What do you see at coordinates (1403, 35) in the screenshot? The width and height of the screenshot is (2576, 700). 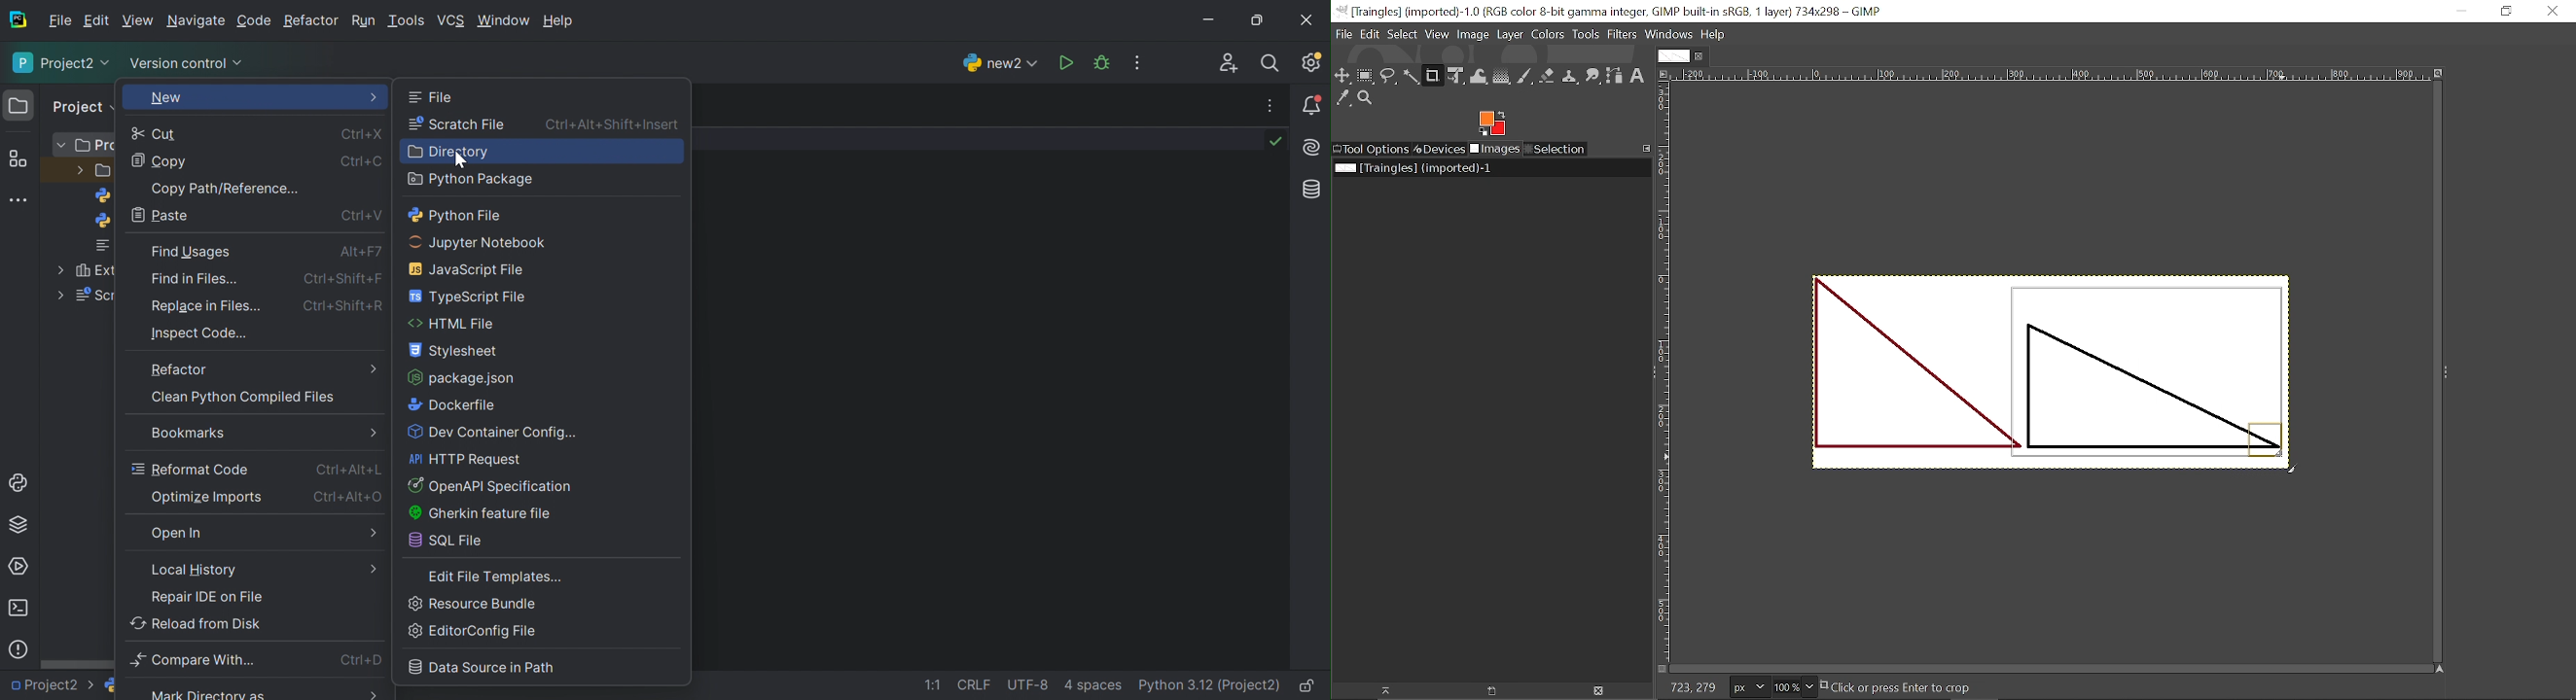 I see `Select` at bounding box center [1403, 35].